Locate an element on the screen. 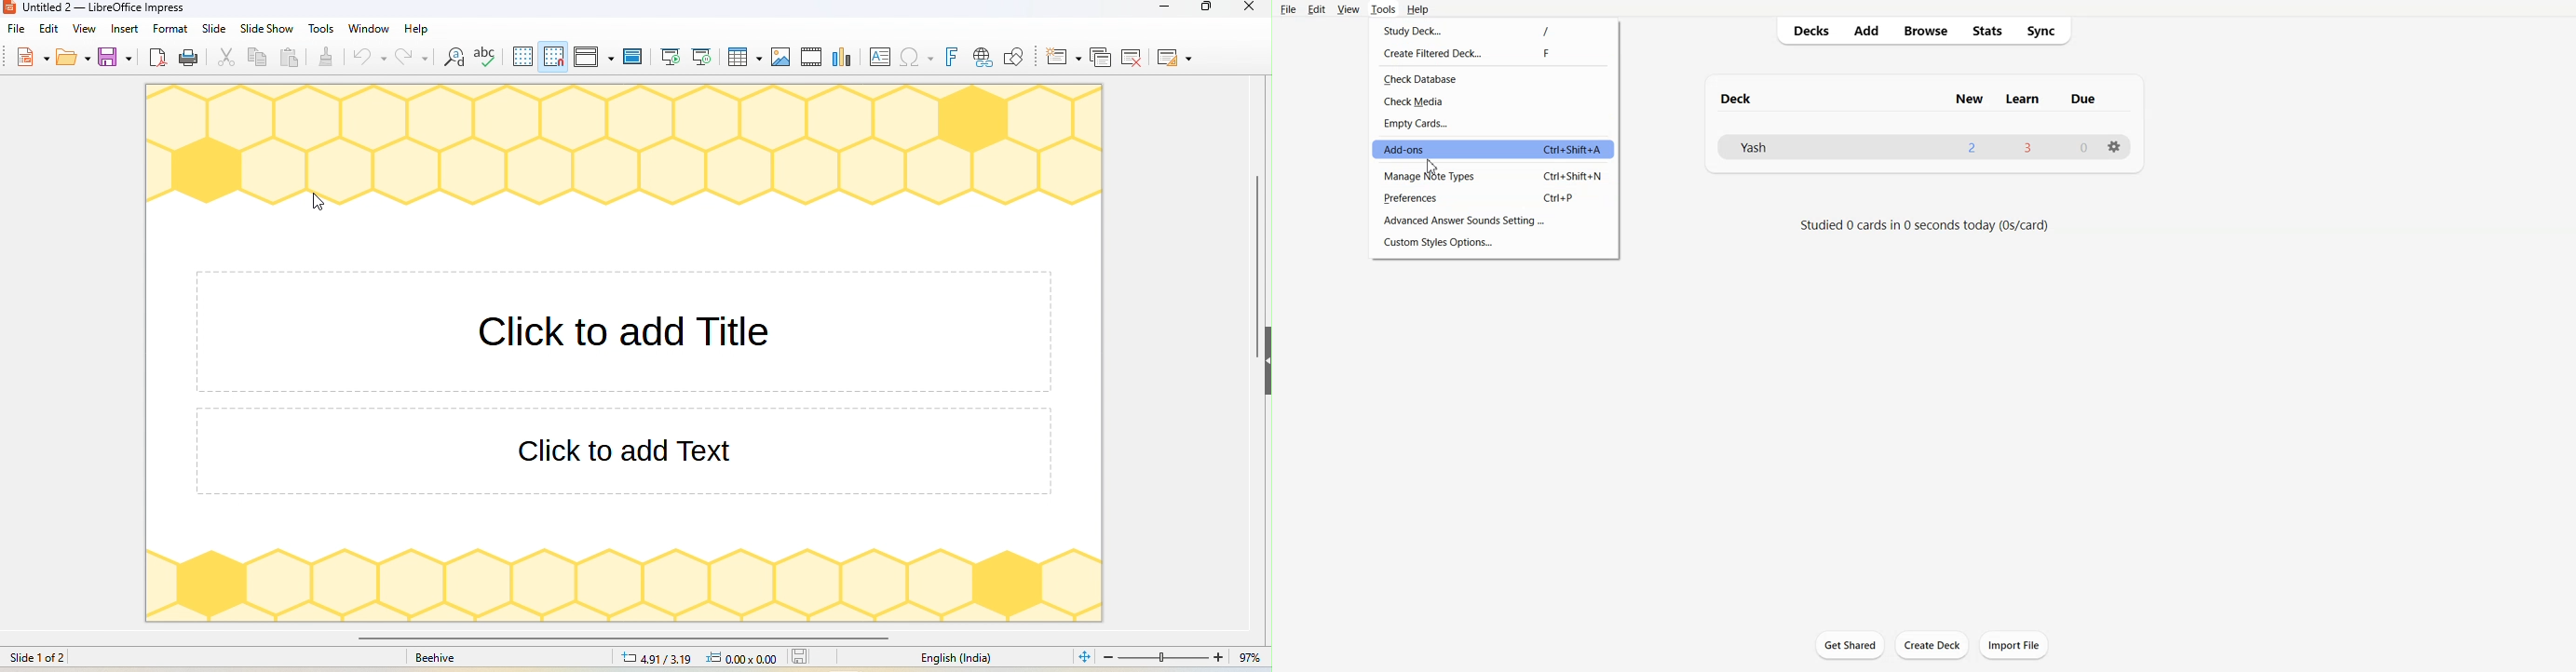 The image size is (2576, 672). Add-ons is located at coordinates (1494, 149).